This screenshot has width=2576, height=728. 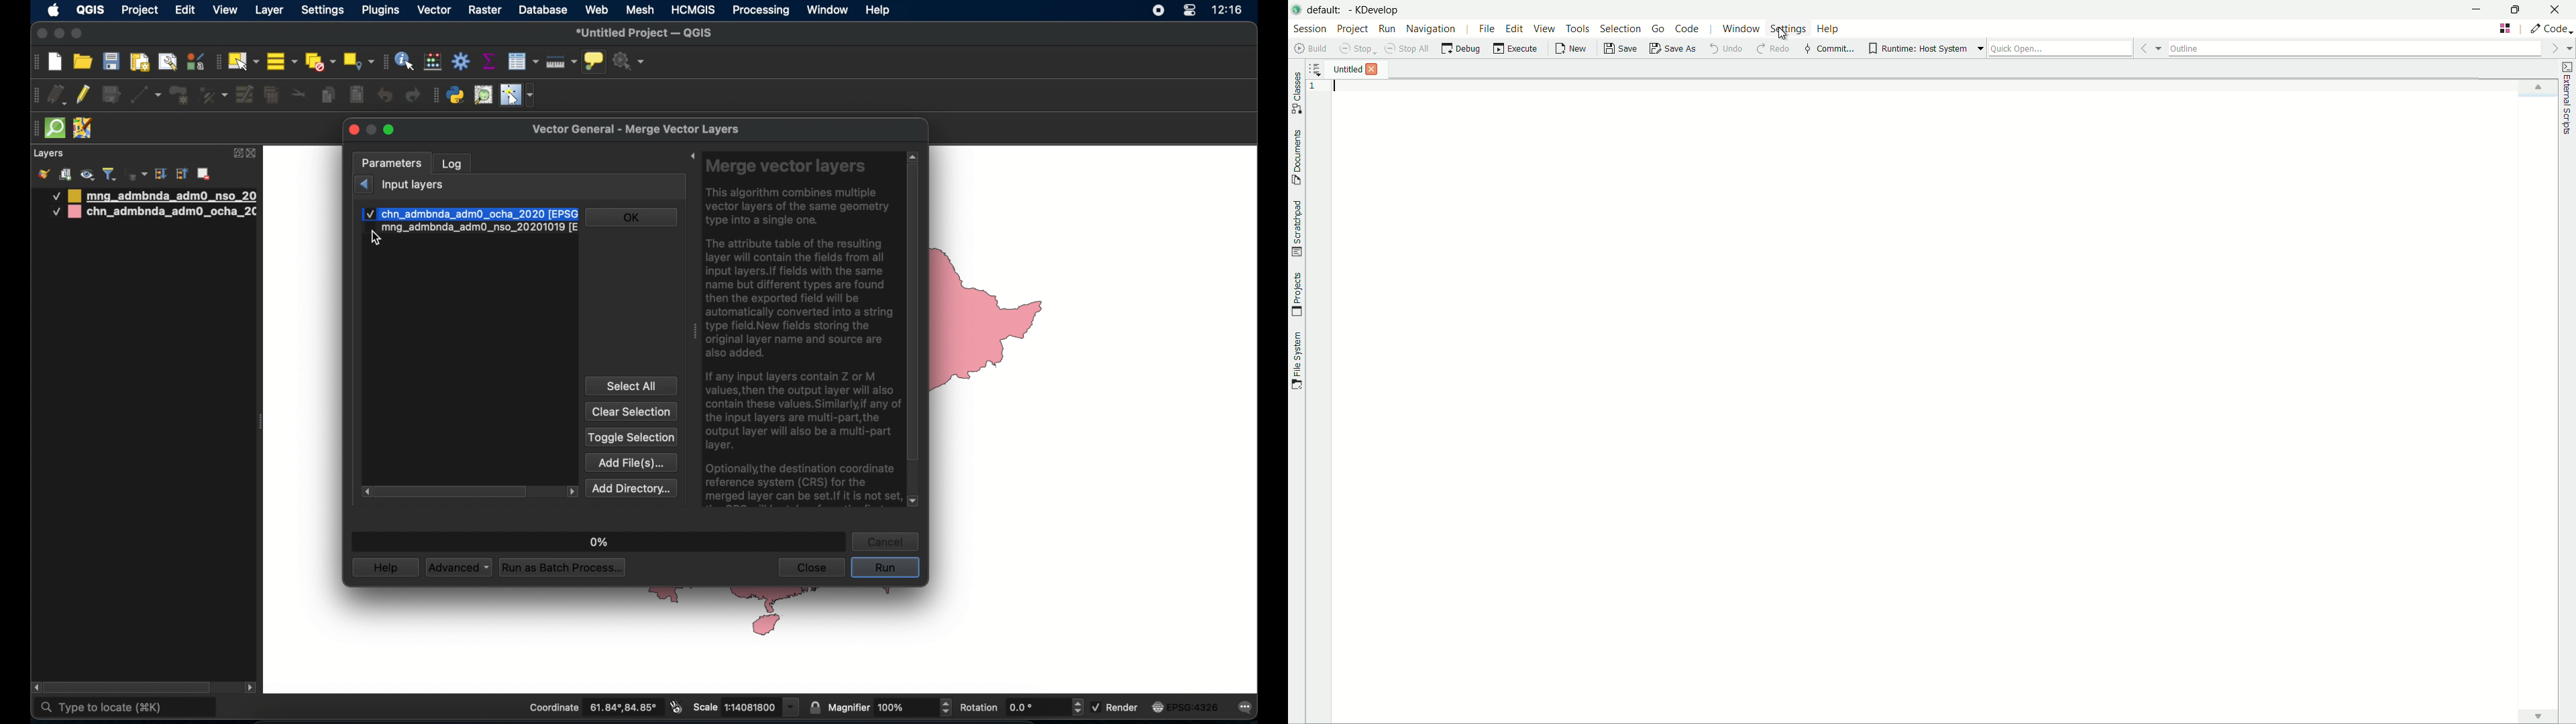 What do you see at coordinates (473, 229) in the screenshot?
I see `input layer 2 checkbox` at bounding box center [473, 229].